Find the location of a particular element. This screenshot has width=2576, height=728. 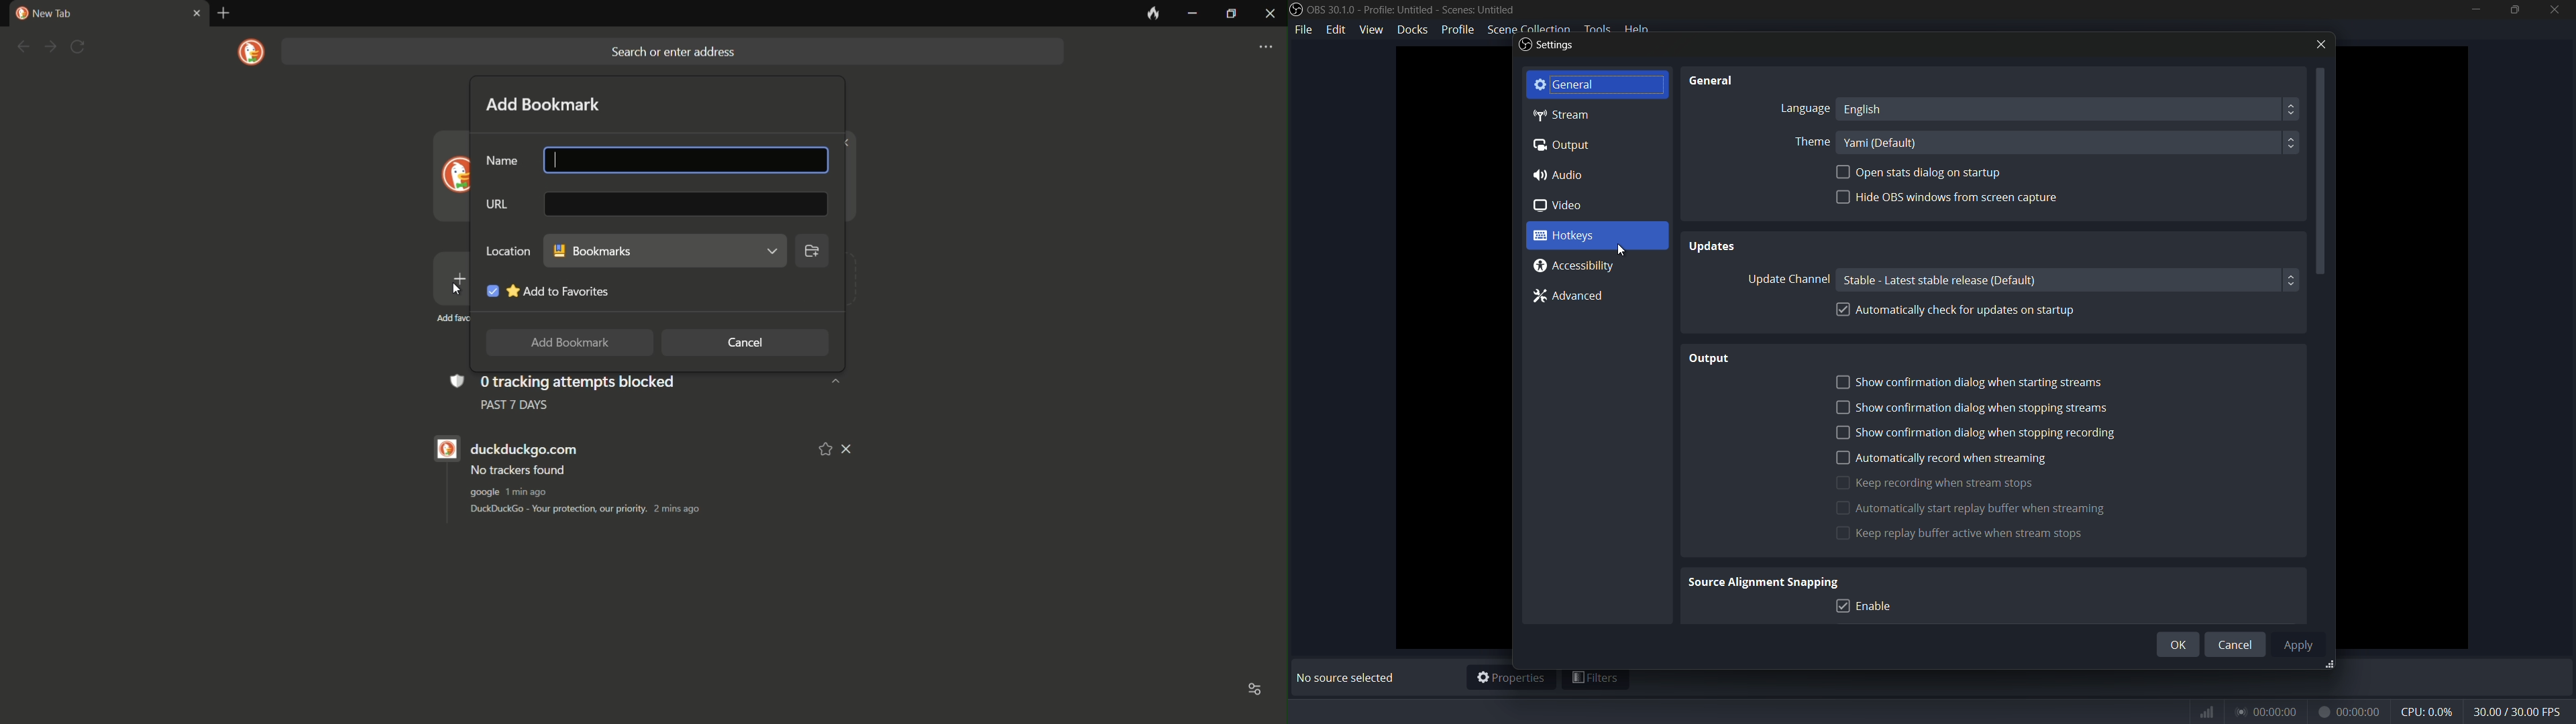

toggle options is located at coordinates (1255, 691).